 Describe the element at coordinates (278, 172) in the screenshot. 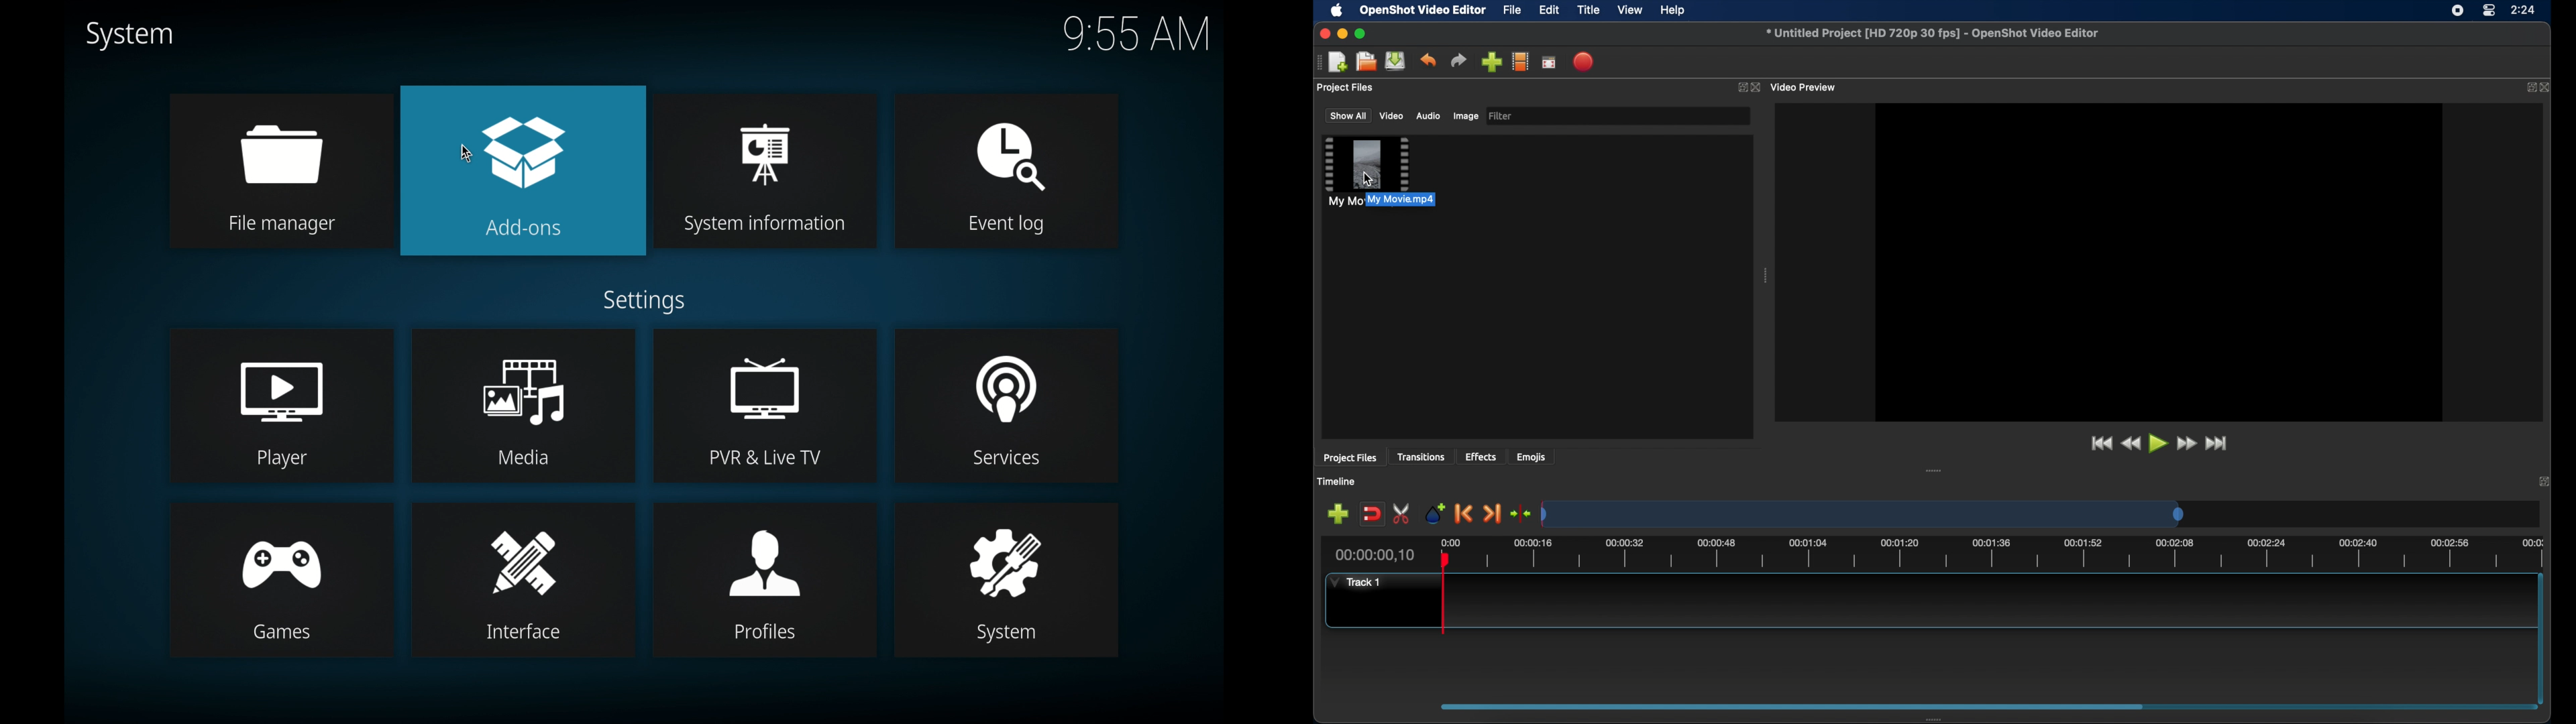

I see `file manager` at that location.